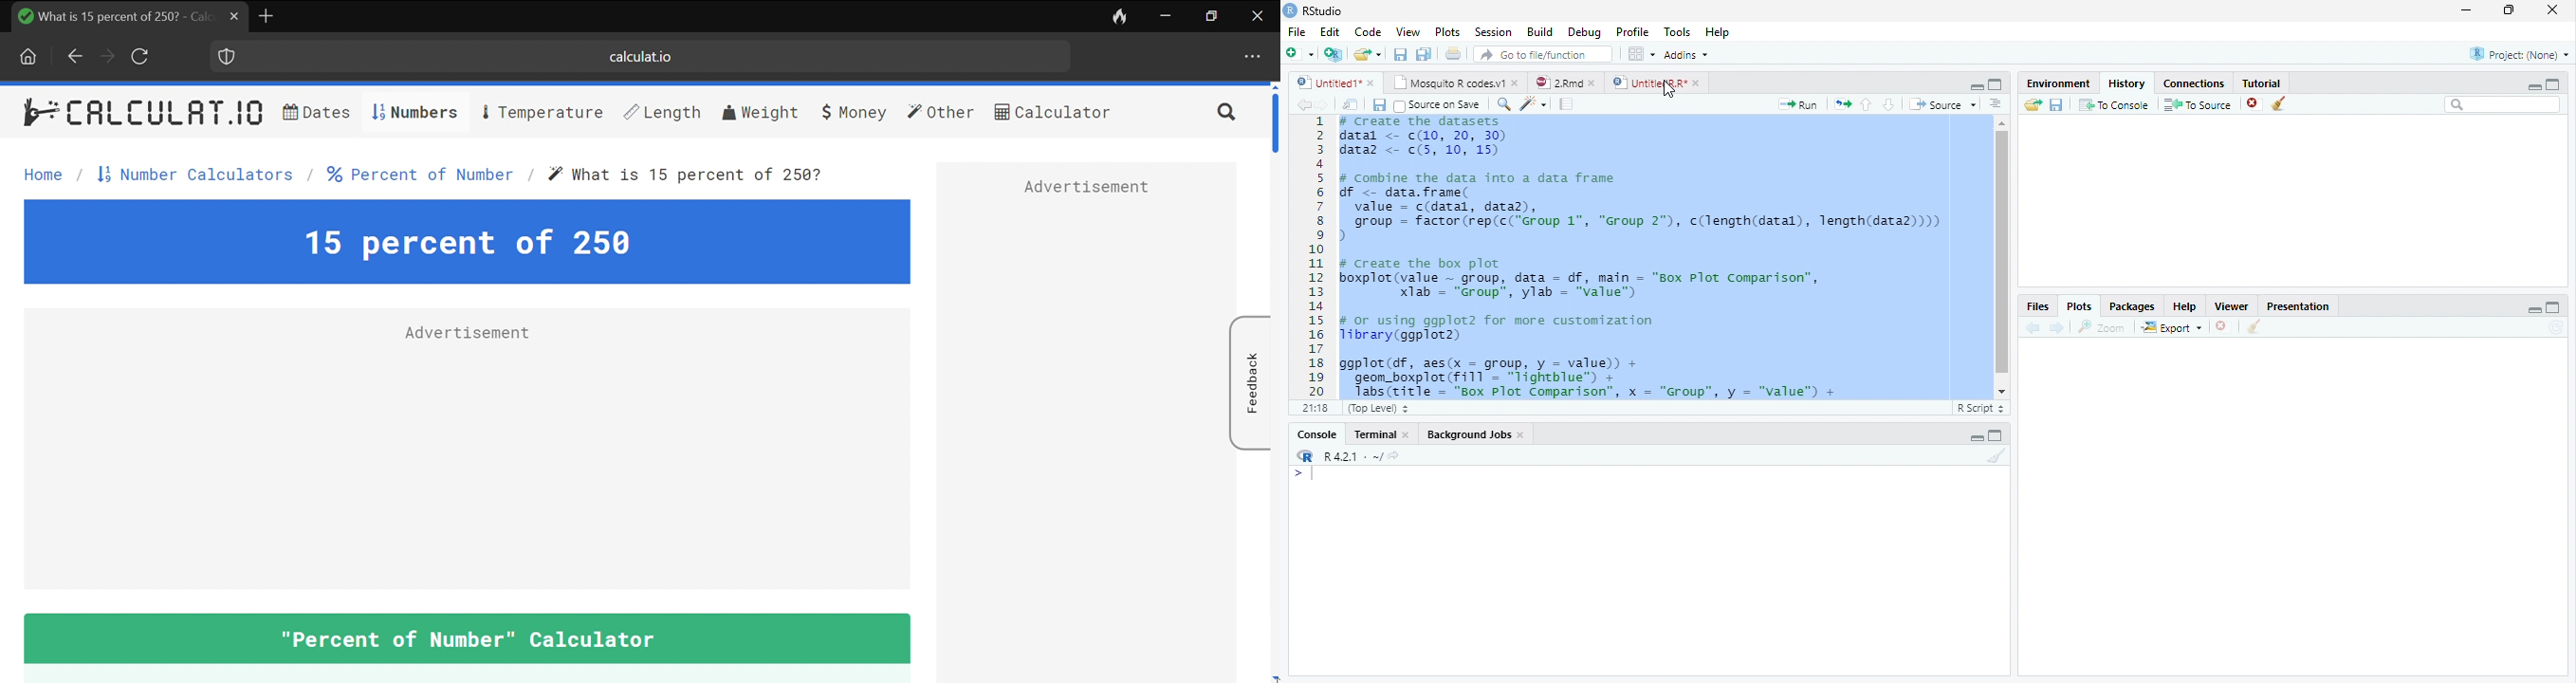 The width and height of the screenshot is (2576, 700). I want to click on # Create the datasets
datal <- (10, 20, 30)
data2 <- c(5, 10, 15)
# Combine the data into a data frame
of <- data.frame(
value = c(datal, data2),
group = factor (rep(c("Group 1", "Group 2"), c(length(datal), length(data2))))
)
# Create the box plot
boxplot (value ~ group, data = df, main = “Box Plot Comparison”,
x1ab = “Group”, ylab = "Value")
# or using ggplot2 for more customization
Tibrary(ggplot2)
|
9gplot (df, aes(x = group, y = value) +
‘geom_boxplot (F111 = "Tightblue™) +
Jabs(title = "Box Plot Comparison”, x = "Group™, y = "value™) +, so click(1648, 257).